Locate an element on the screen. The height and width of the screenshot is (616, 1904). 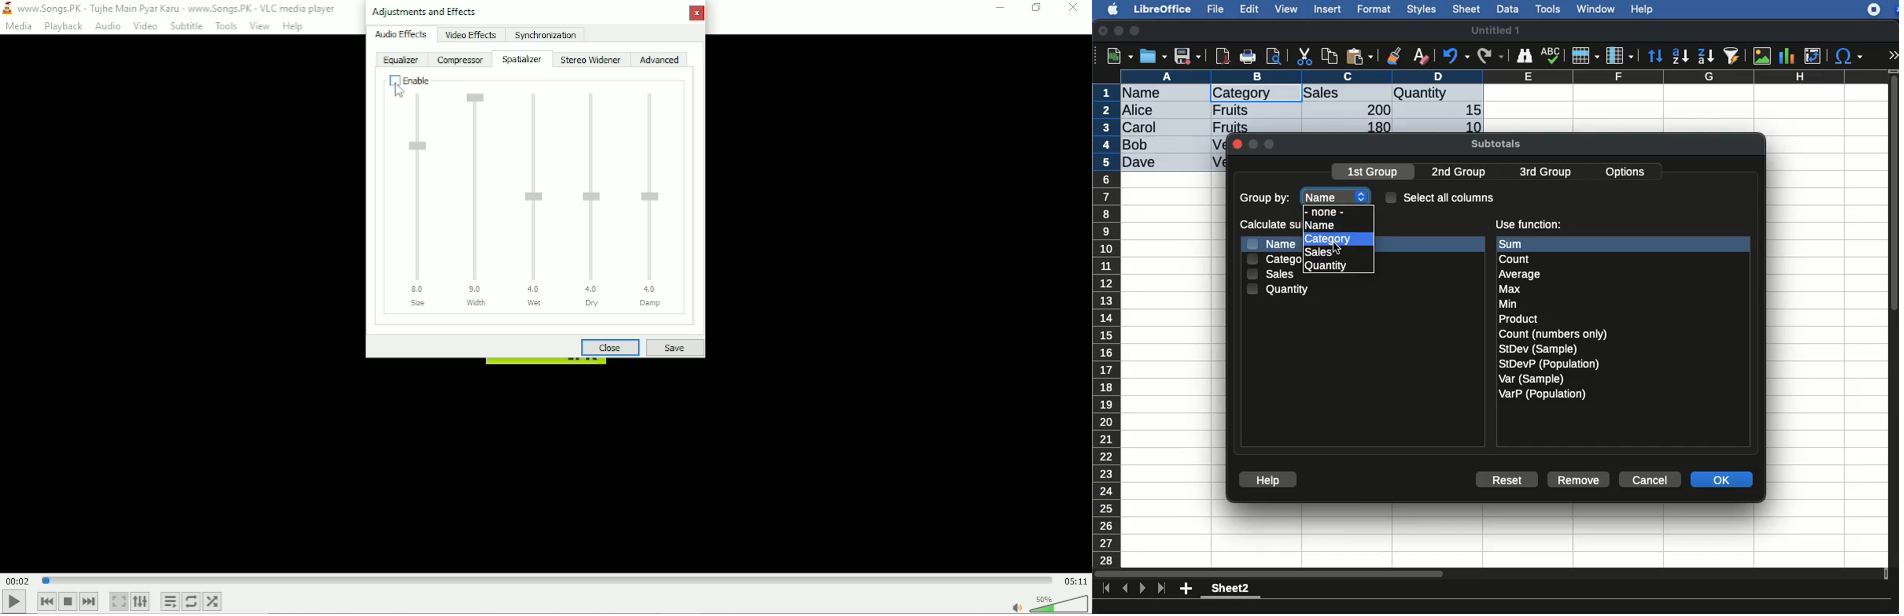
View is located at coordinates (259, 27).